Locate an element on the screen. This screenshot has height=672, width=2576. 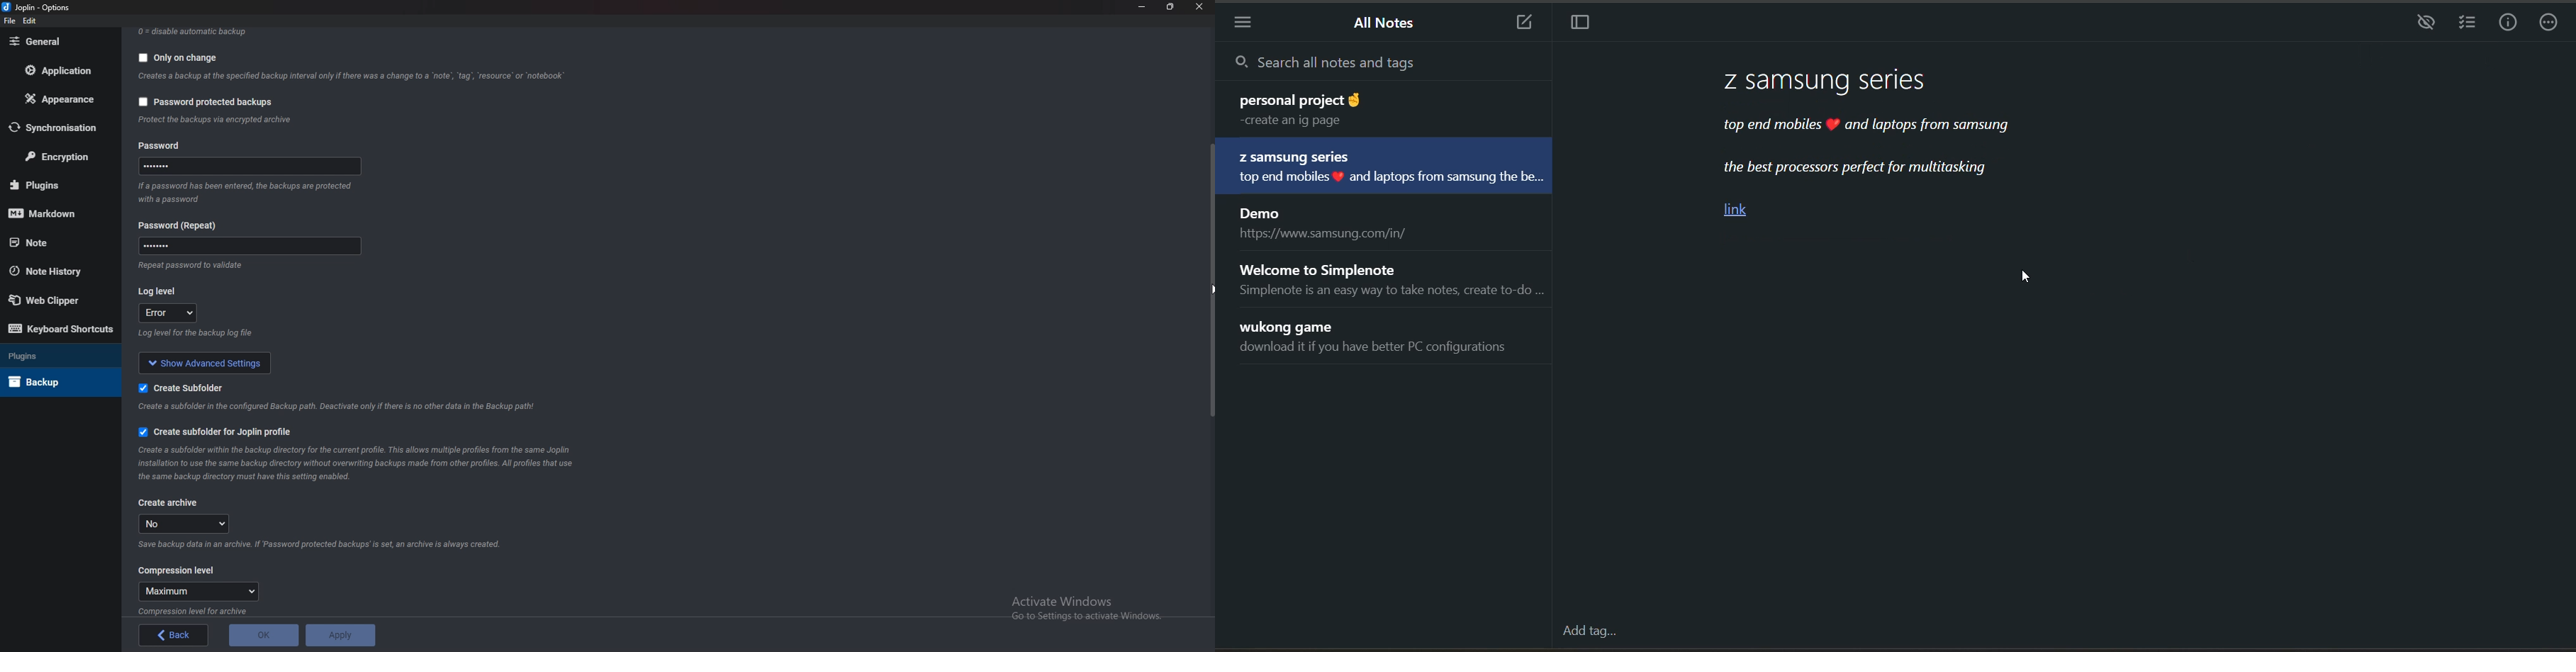
O K is located at coordinates (265, 634).